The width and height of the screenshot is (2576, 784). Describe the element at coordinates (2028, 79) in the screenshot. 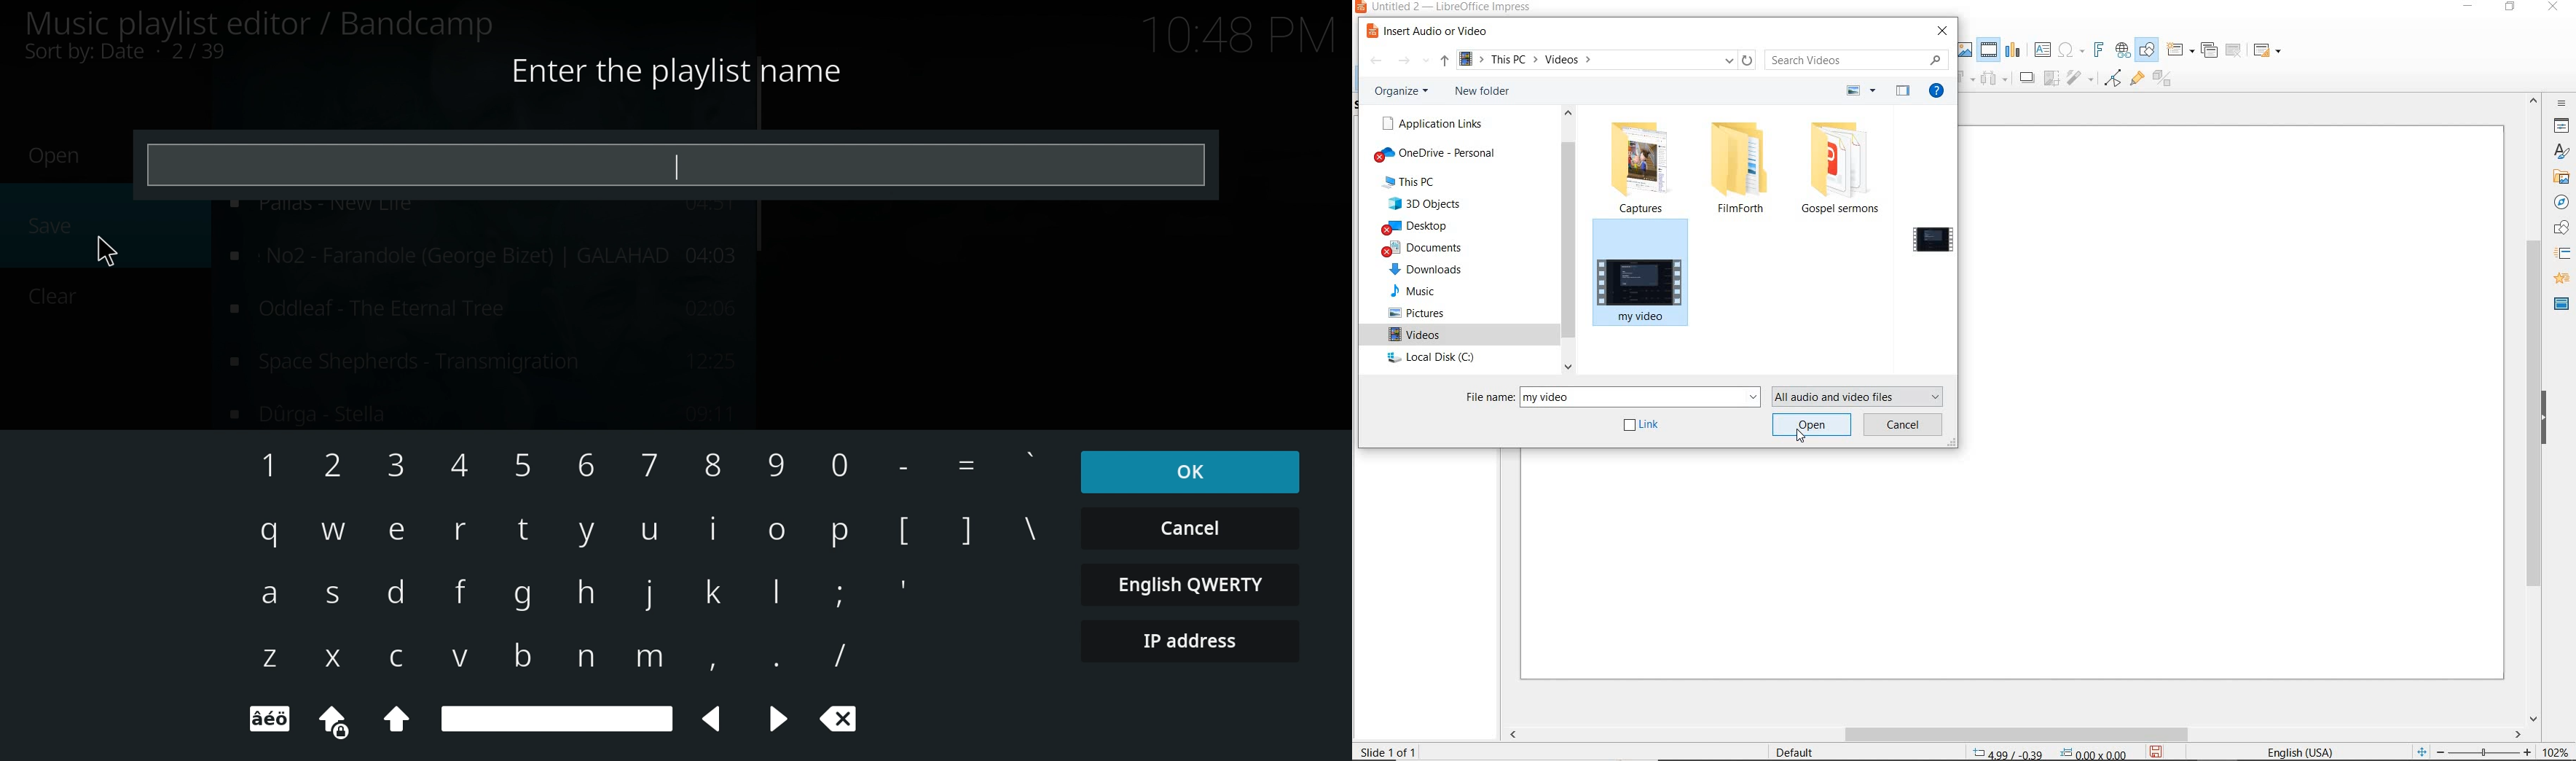

I see `move forward` at that location.